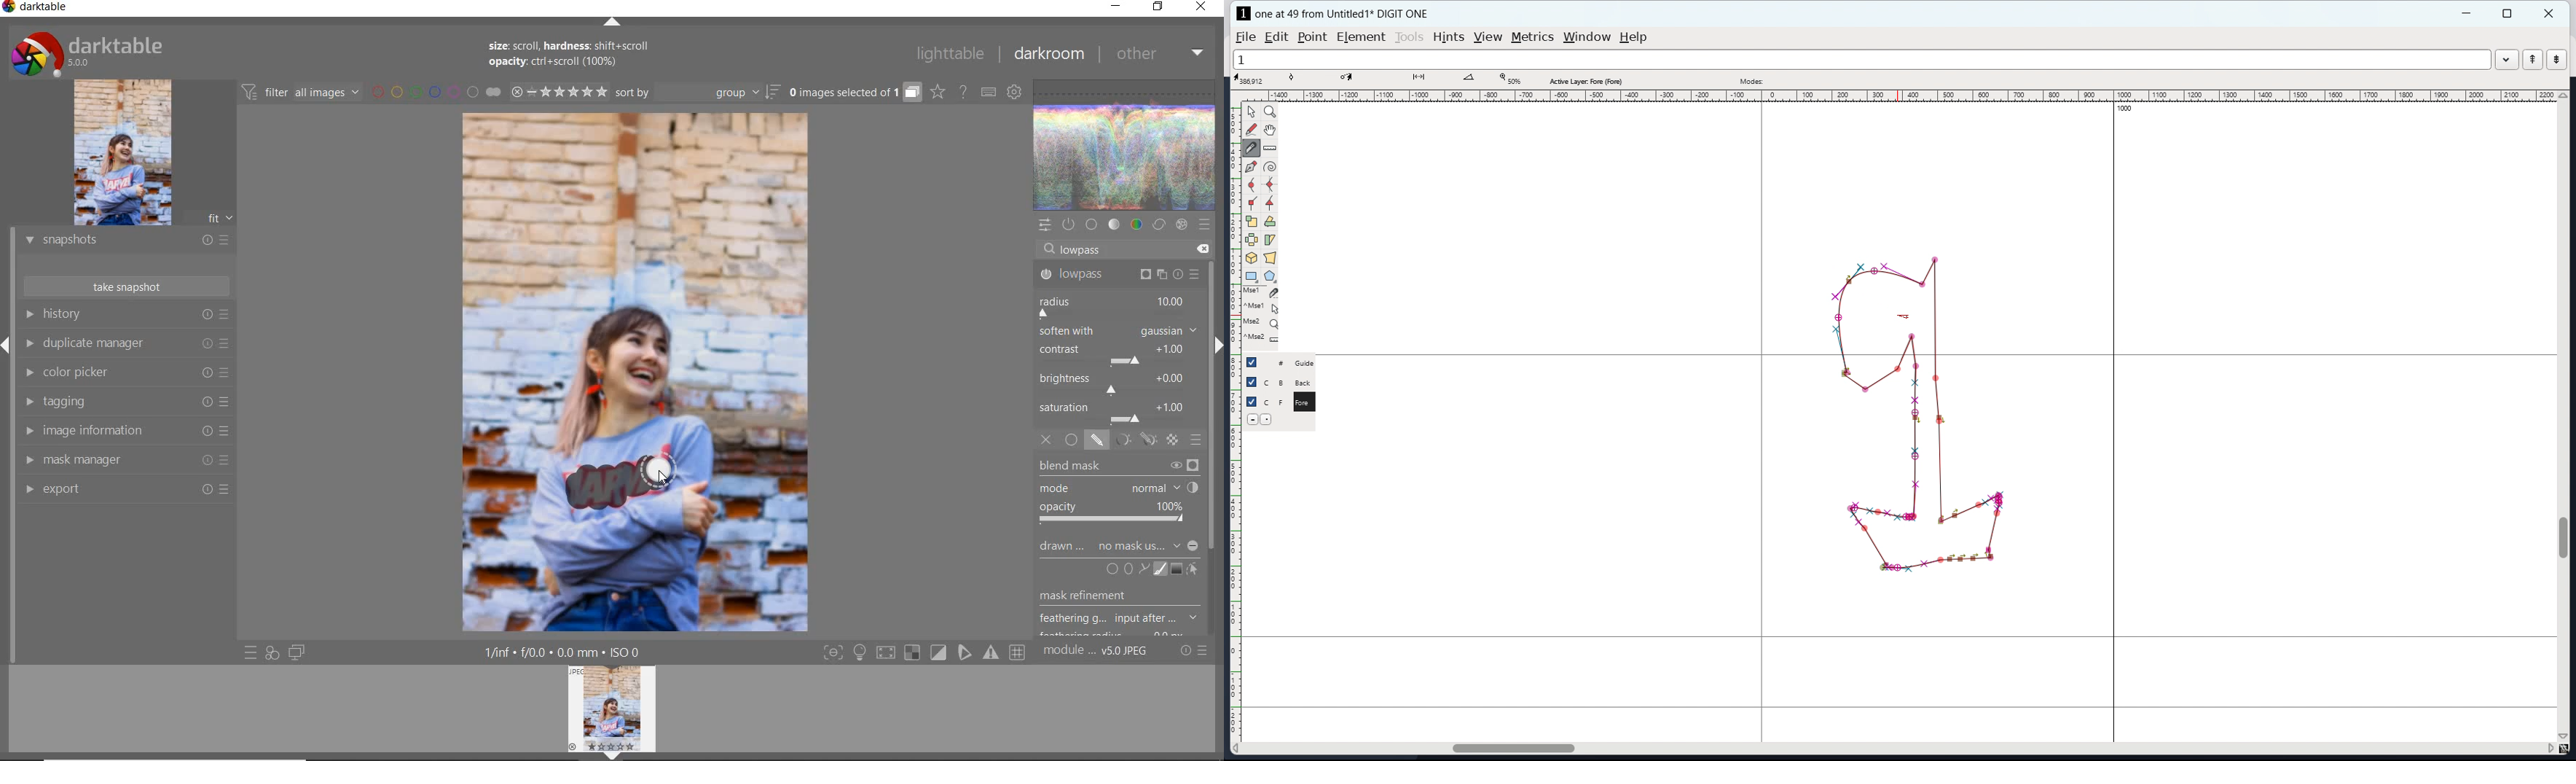 This screenshot has height=784, width=2576. What do you see at coordinates (1159, 57) in the screenshot?
I see `other` at bounding box center [1159, 57].